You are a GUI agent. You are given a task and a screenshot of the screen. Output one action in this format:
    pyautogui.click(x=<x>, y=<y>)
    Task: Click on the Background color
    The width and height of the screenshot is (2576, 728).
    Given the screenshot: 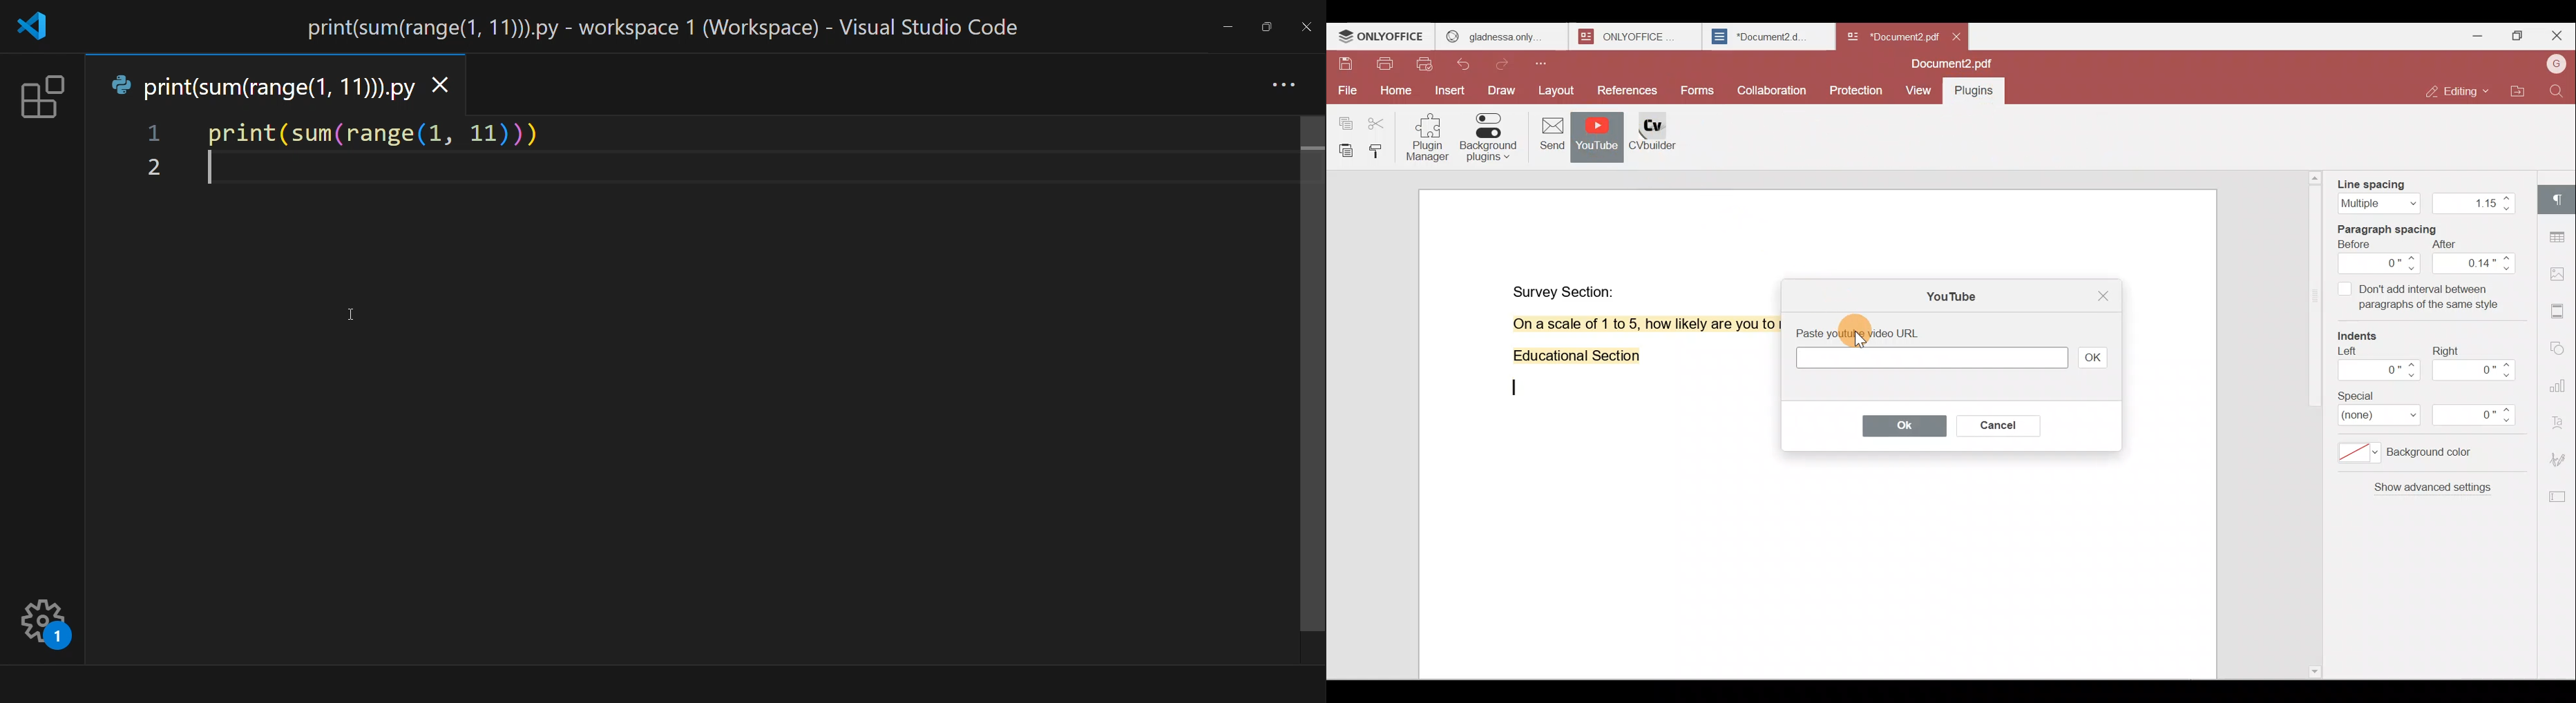 What is the action you would take?
    pyautogui.click(x=2417, y=456)
    